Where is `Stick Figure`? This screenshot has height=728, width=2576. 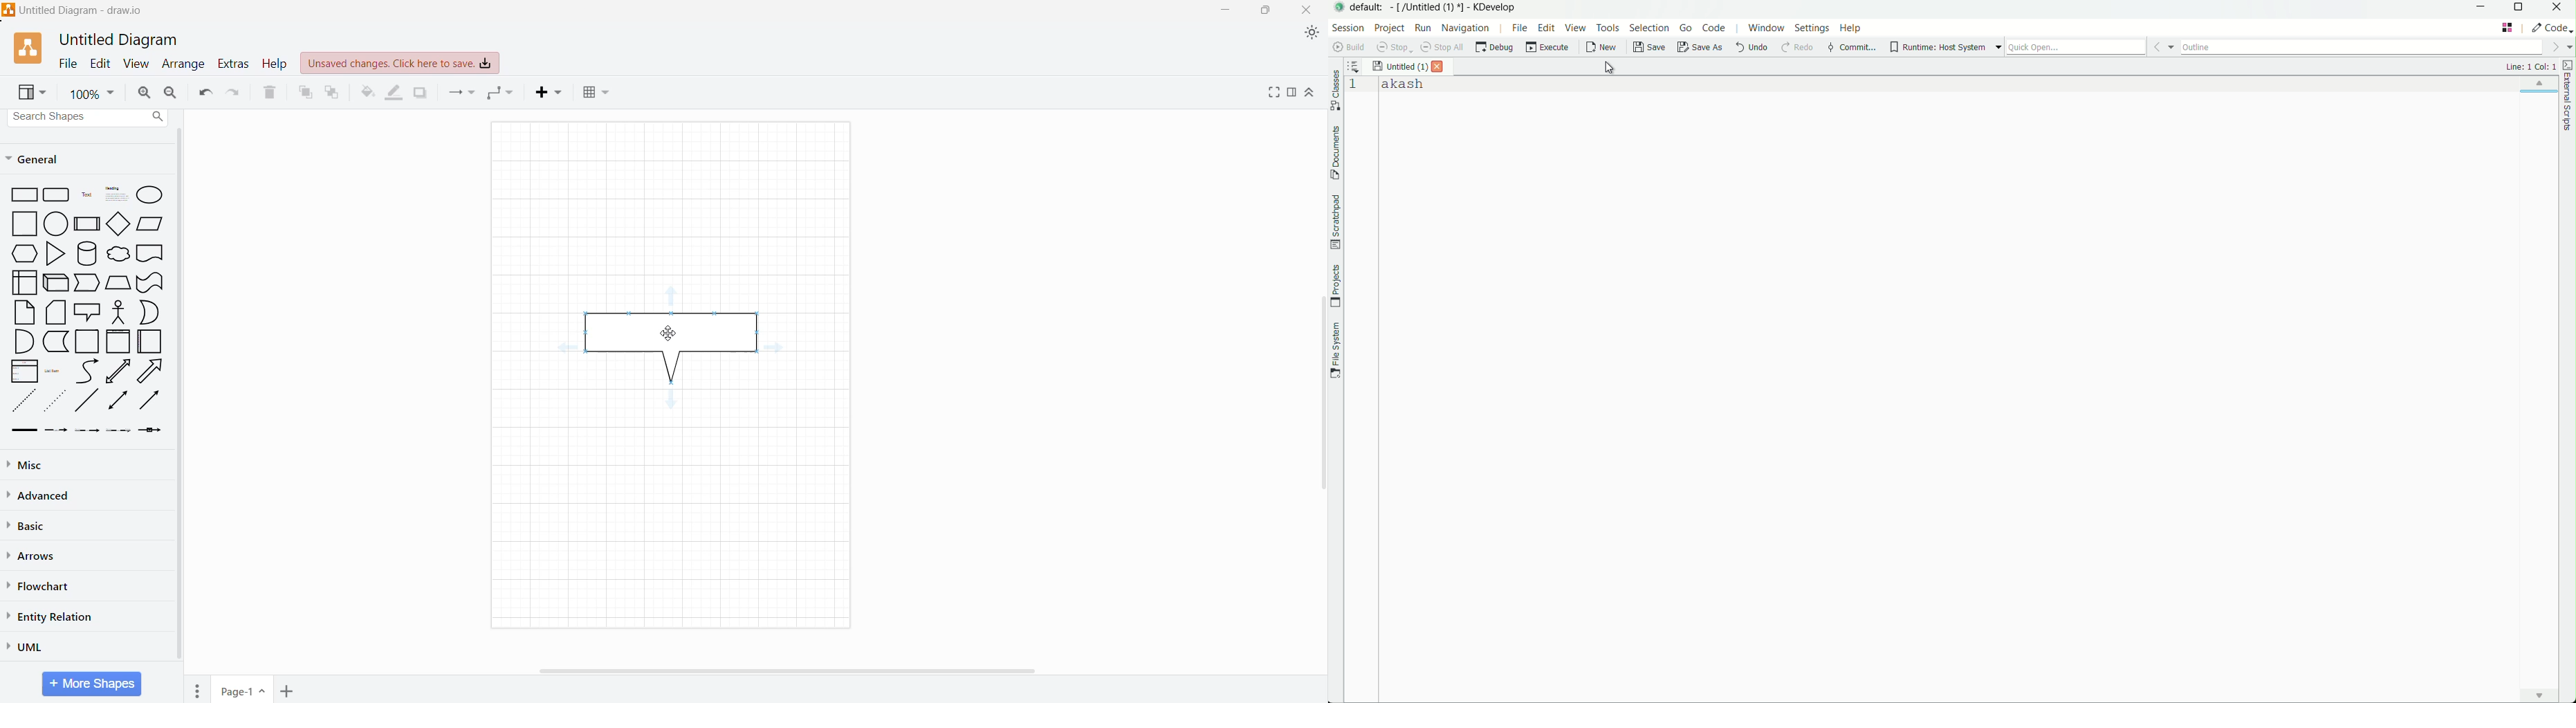 Stick Figure is located at coordinates (118, 311).